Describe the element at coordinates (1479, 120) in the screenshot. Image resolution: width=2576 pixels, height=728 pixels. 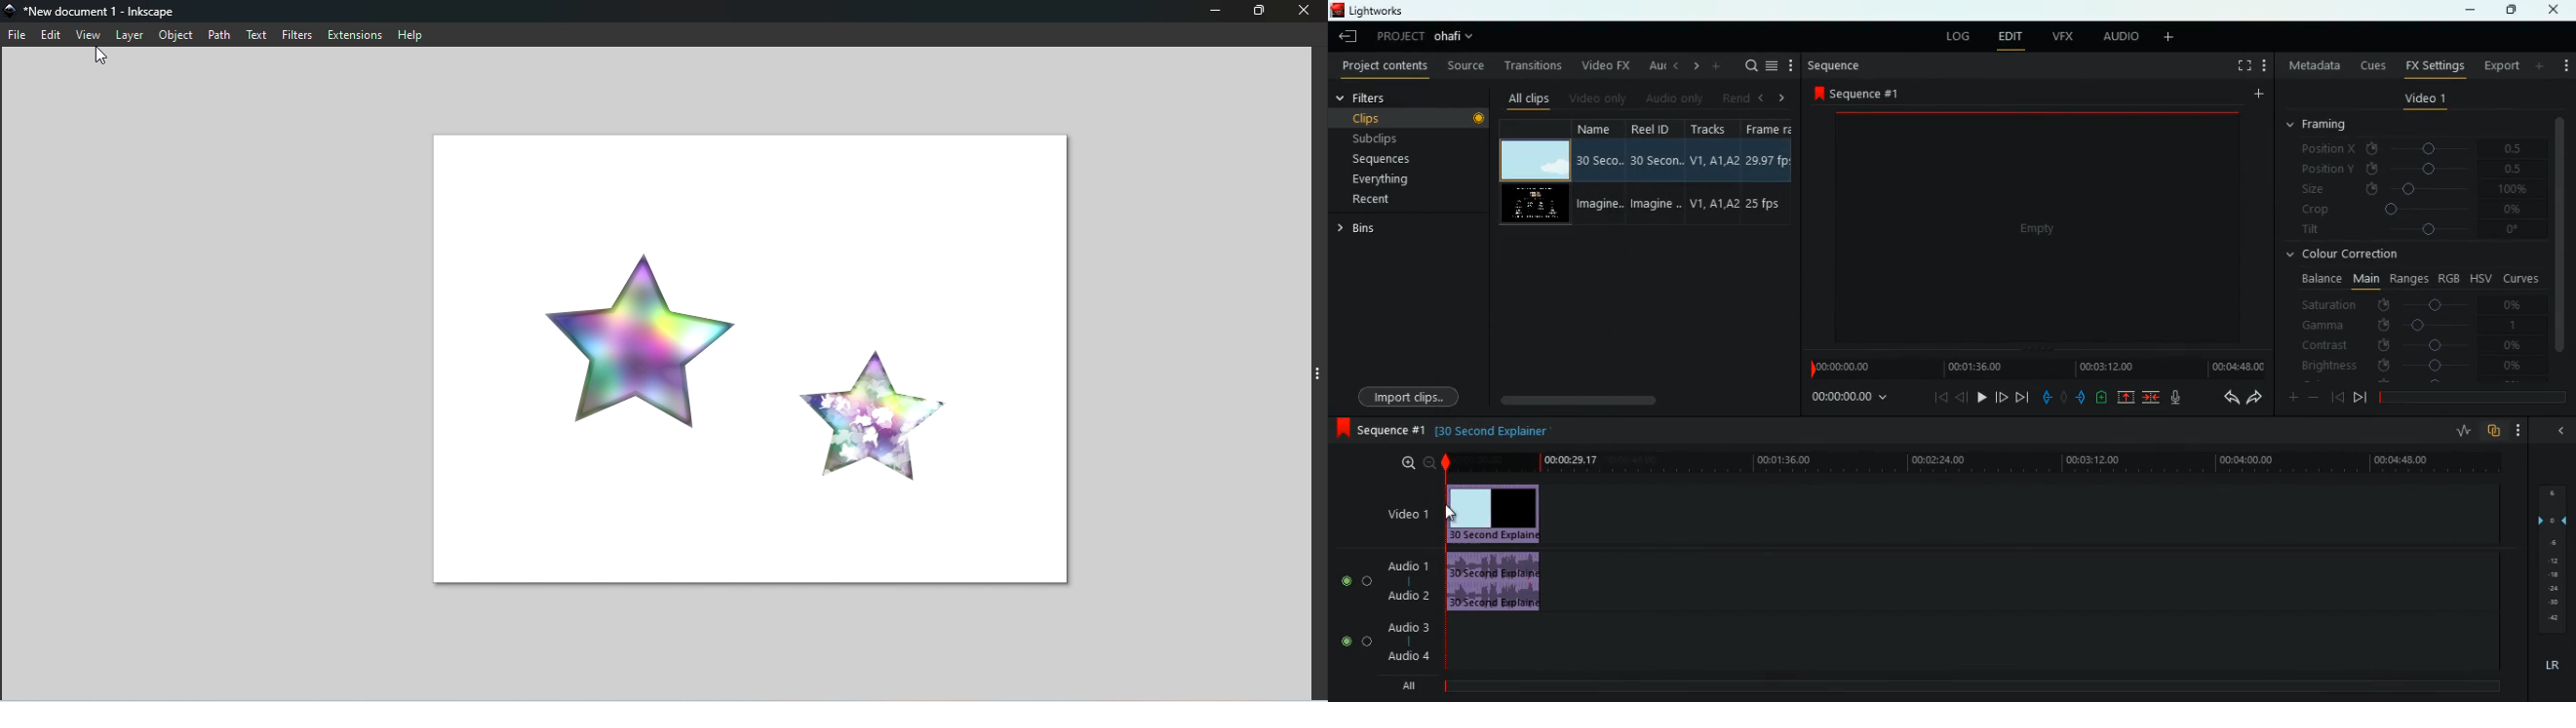
I see `` at that location.